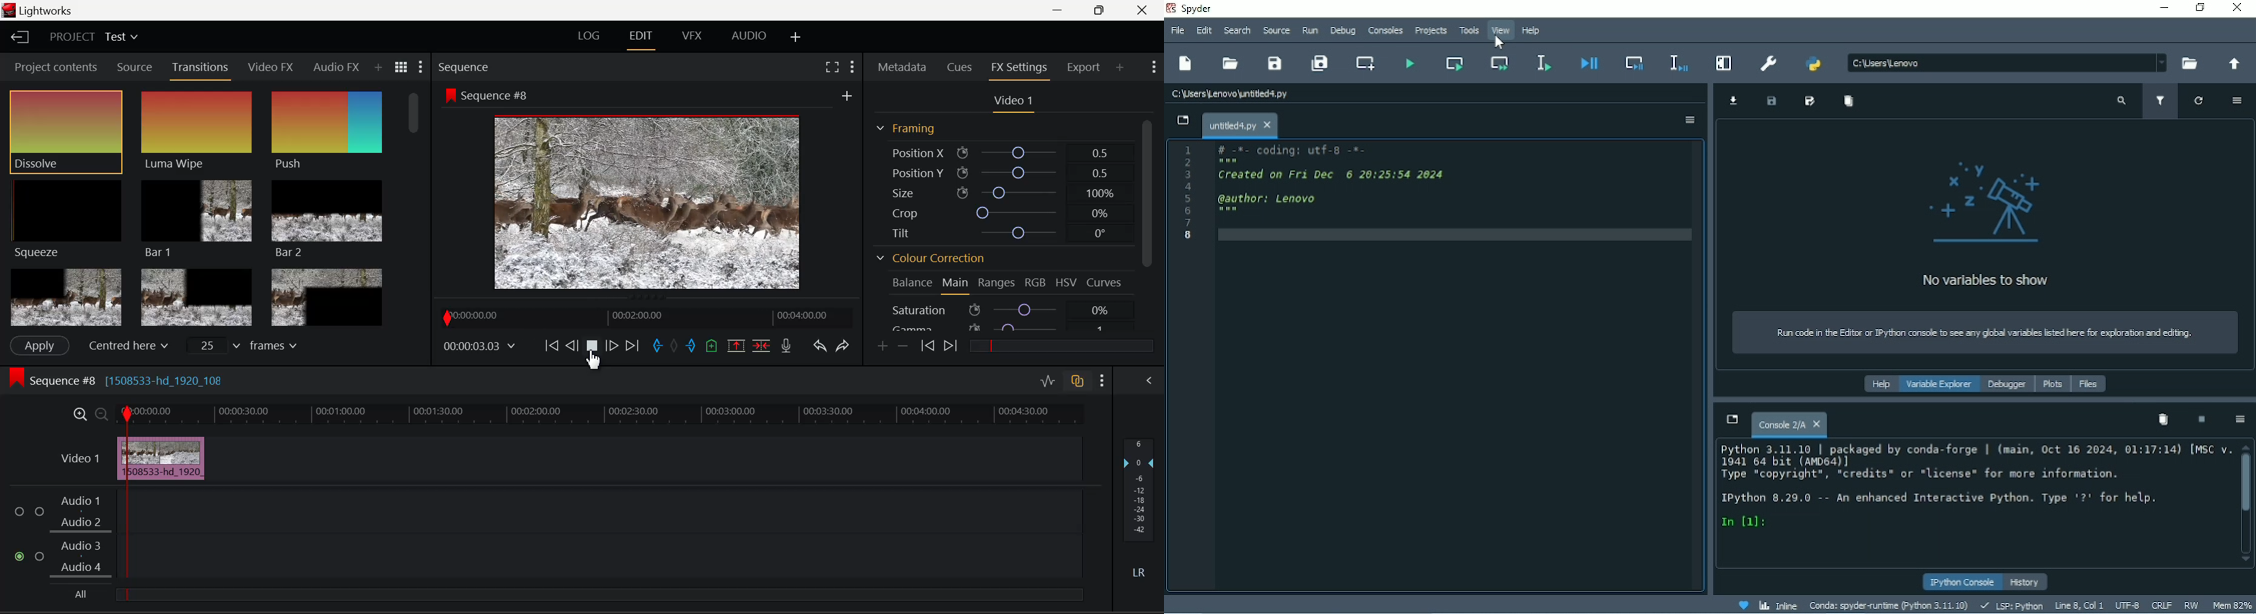 The image size is (2268, 616). What do you see at coordinates (2202, 419) in the screenshot?
I see `Interrupt kernel` at bounding box center [2202, 419].